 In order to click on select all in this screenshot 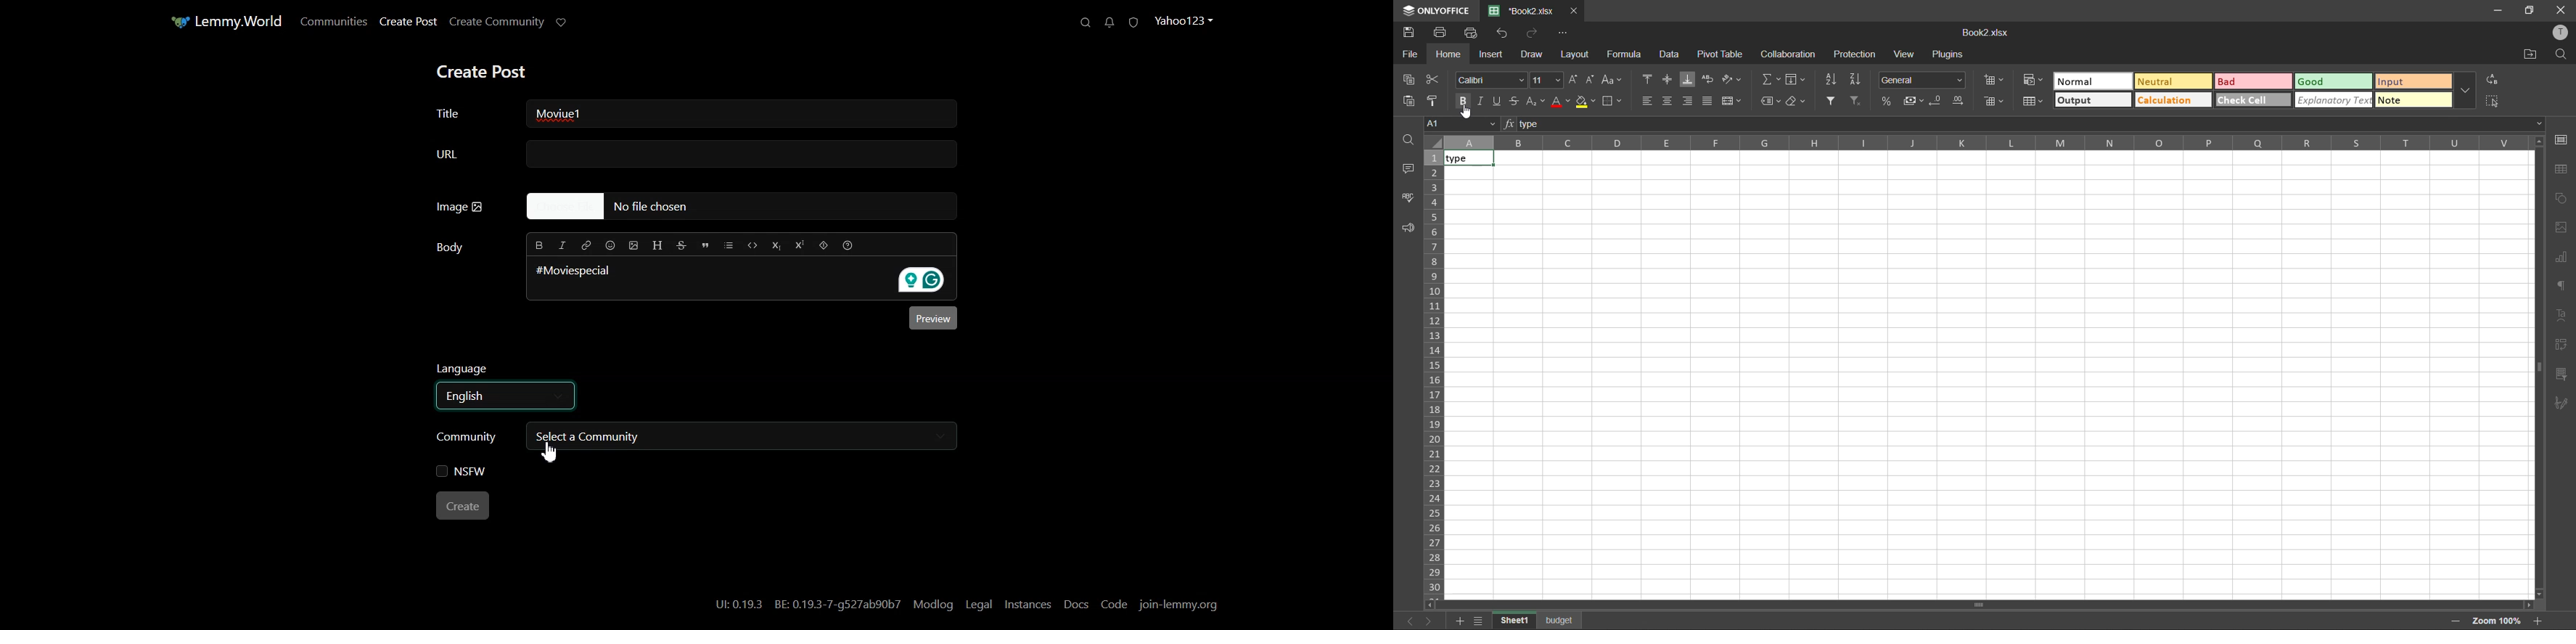, I will do `click(2495, 101)`.